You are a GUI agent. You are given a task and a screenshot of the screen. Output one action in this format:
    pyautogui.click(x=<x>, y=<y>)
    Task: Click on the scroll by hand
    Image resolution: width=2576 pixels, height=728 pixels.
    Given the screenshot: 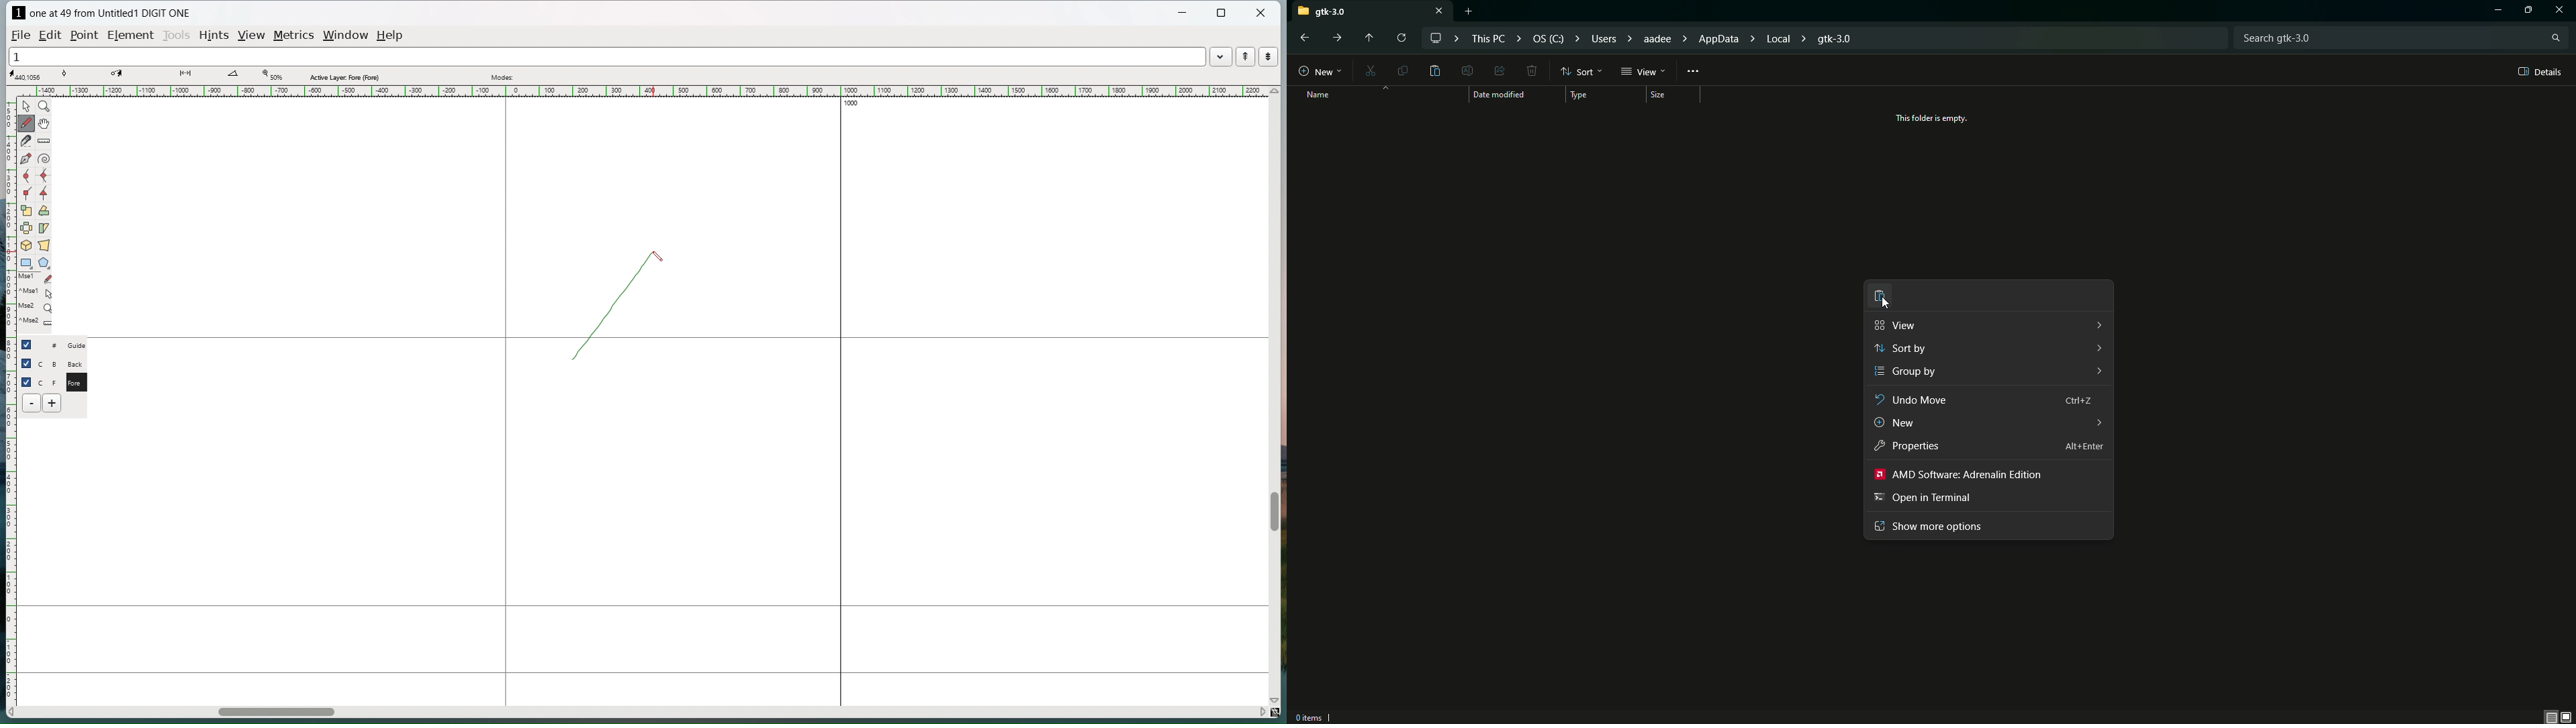 What is the action you would take?
    pyautogui.click(x=46, y=123)
    